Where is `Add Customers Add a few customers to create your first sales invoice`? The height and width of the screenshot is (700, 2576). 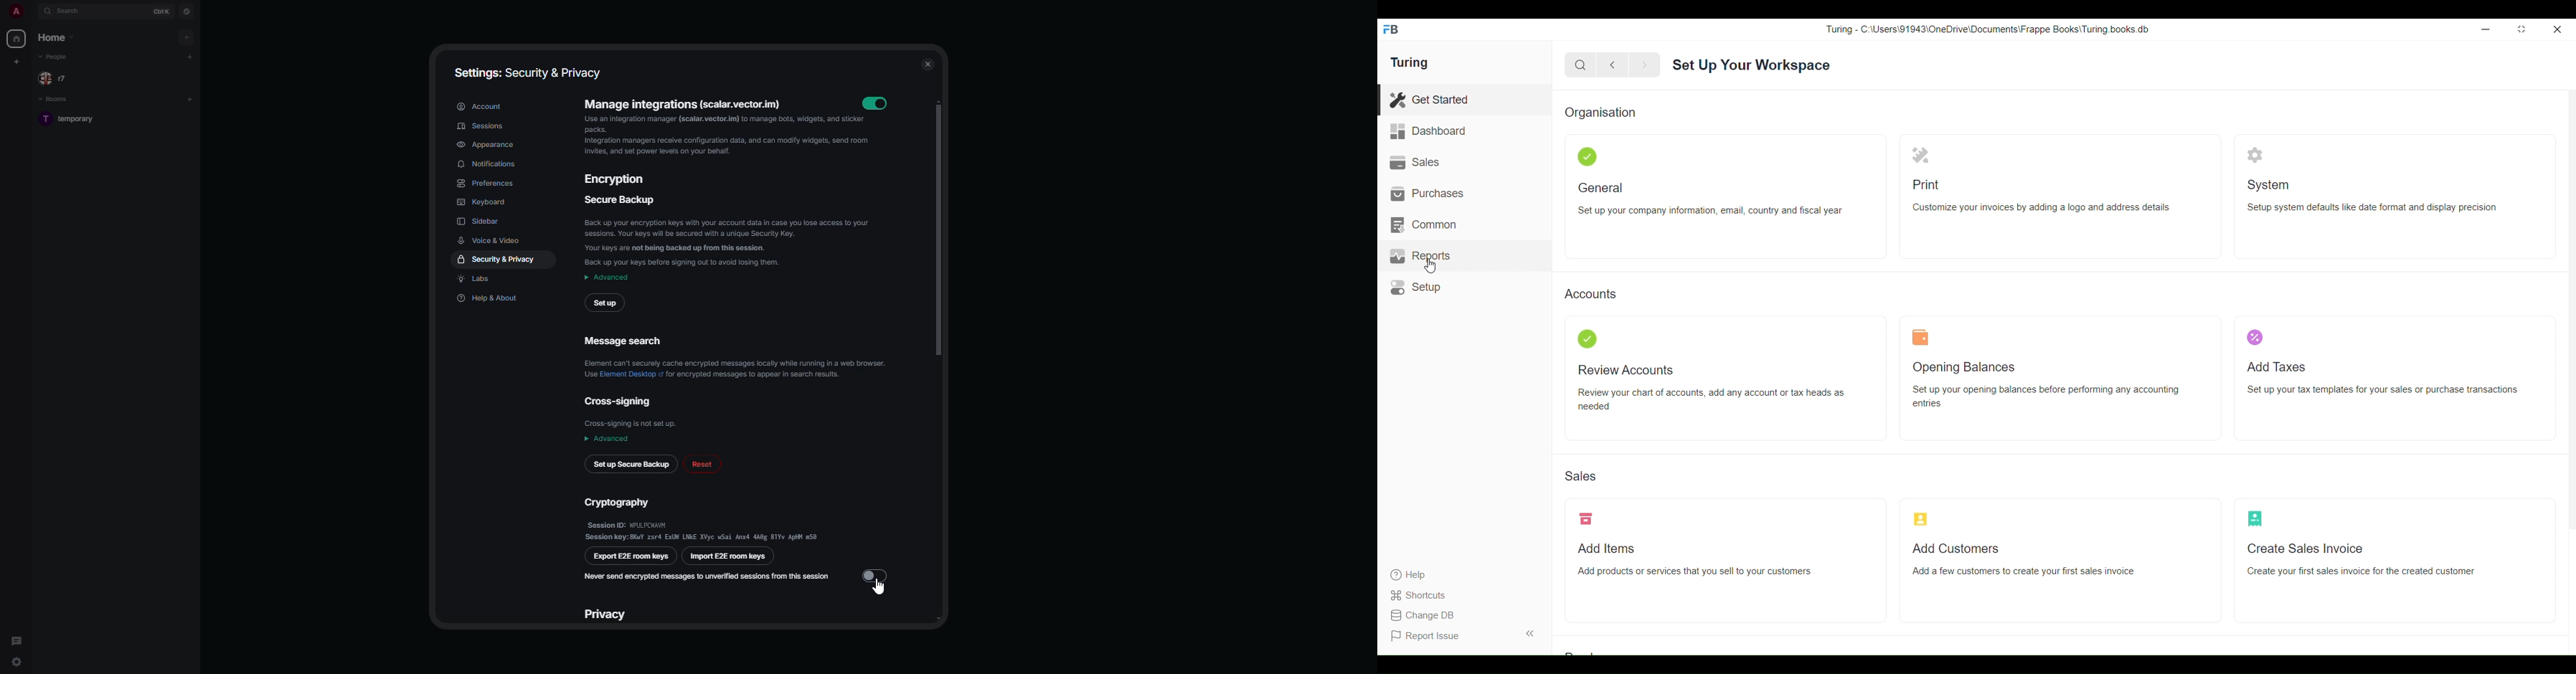 Add Customers Add a few customers to create your first sales invoice is located at coordinates (2025, 559).